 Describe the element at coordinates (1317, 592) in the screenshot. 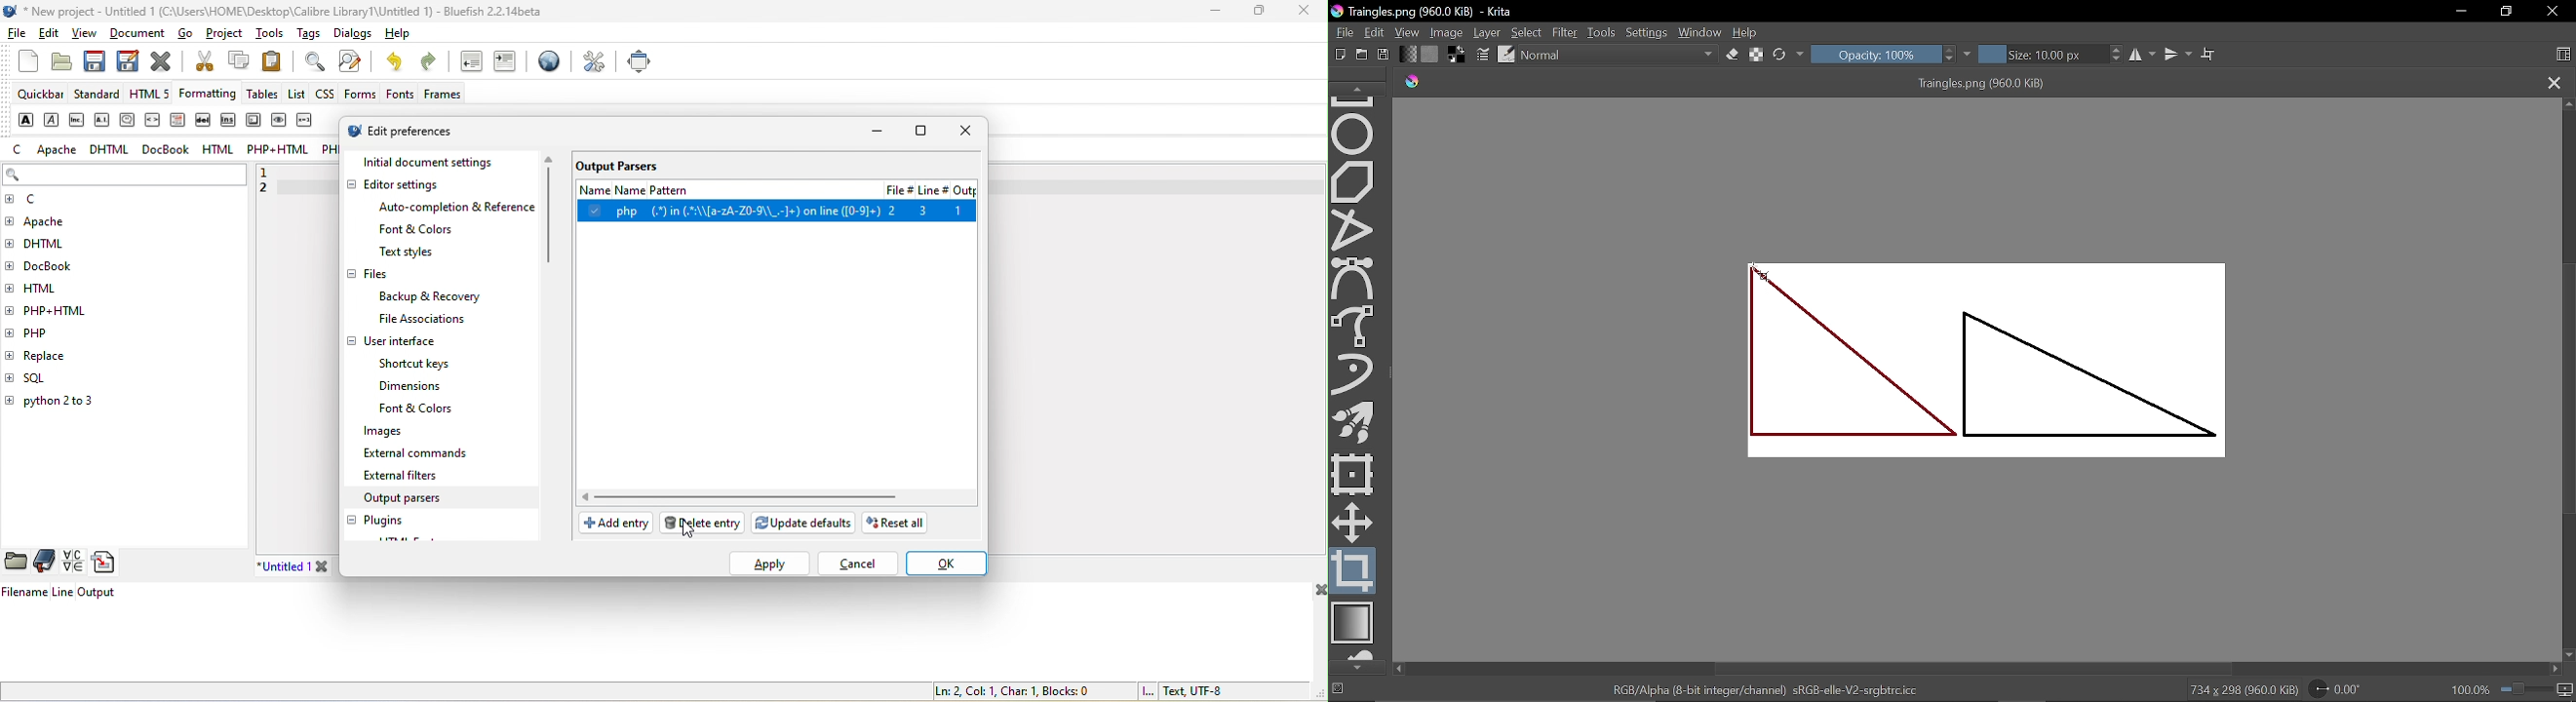

I see `close` at that location.